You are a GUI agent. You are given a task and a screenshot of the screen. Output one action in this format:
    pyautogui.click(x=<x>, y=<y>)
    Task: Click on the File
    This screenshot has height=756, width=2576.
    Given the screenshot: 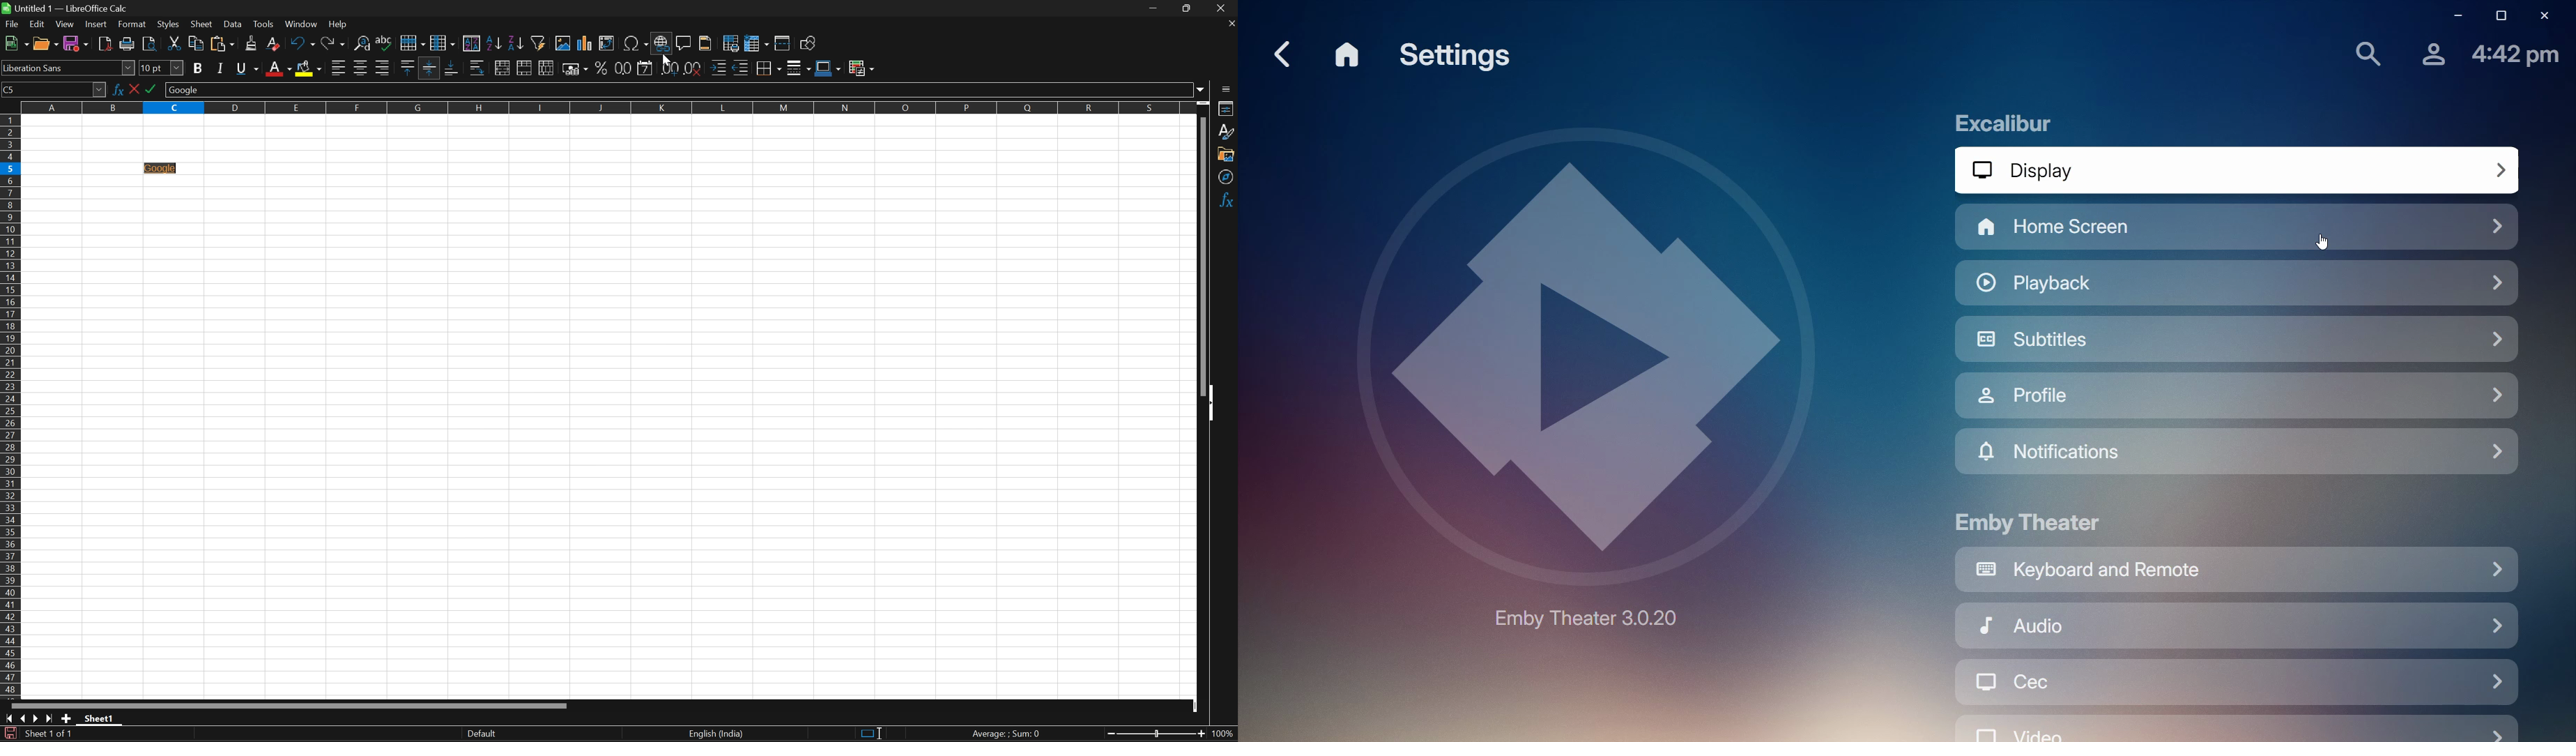 What is the action you would take?
    pyautogui.click(x=13, y=24)
    